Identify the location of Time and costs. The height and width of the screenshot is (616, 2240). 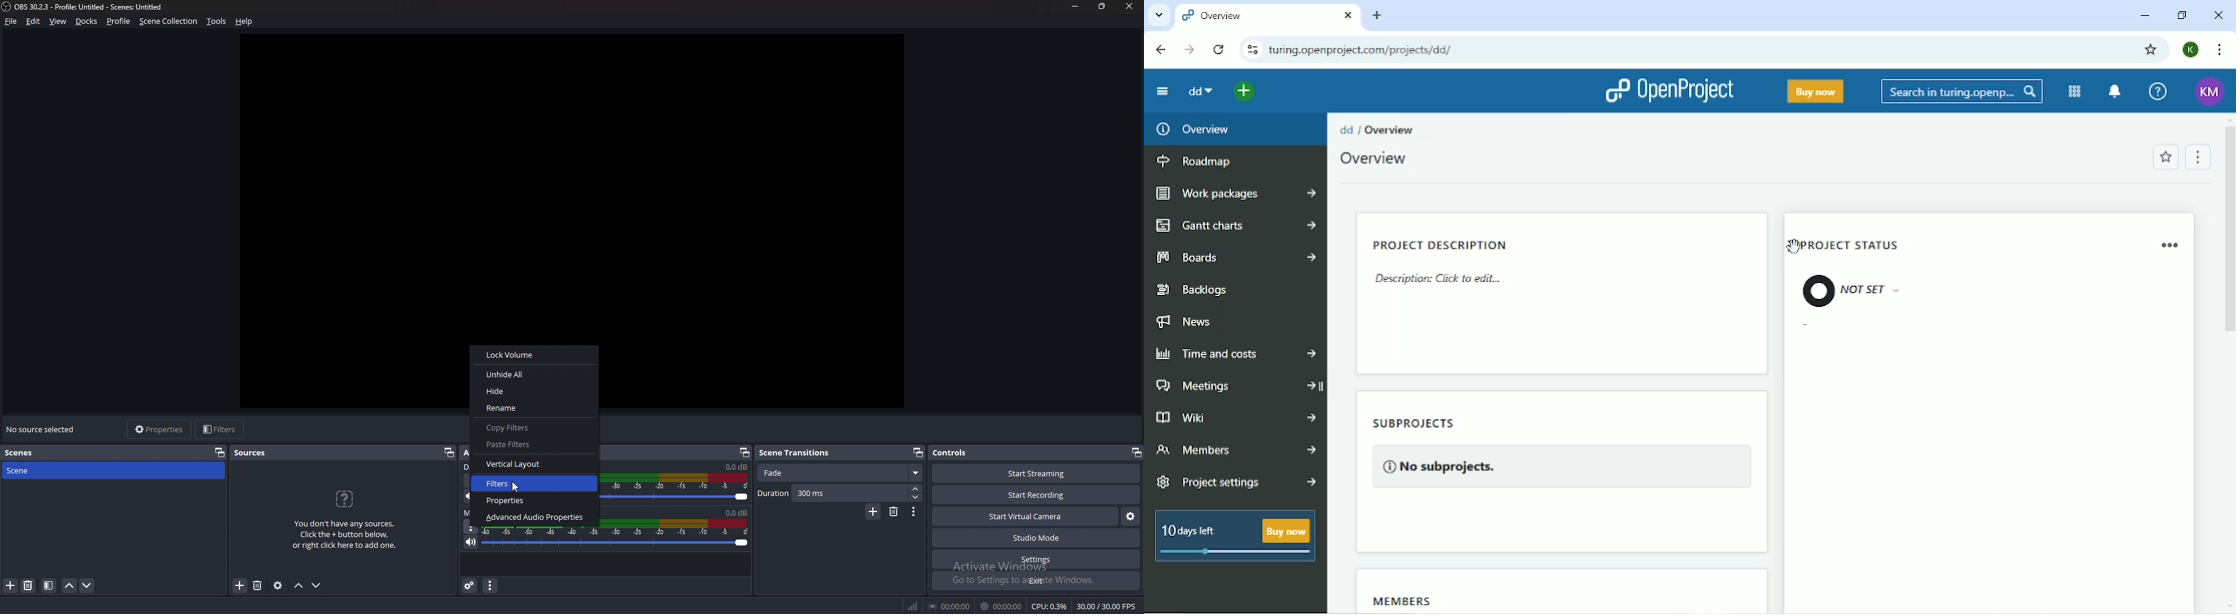
(1236, 352).